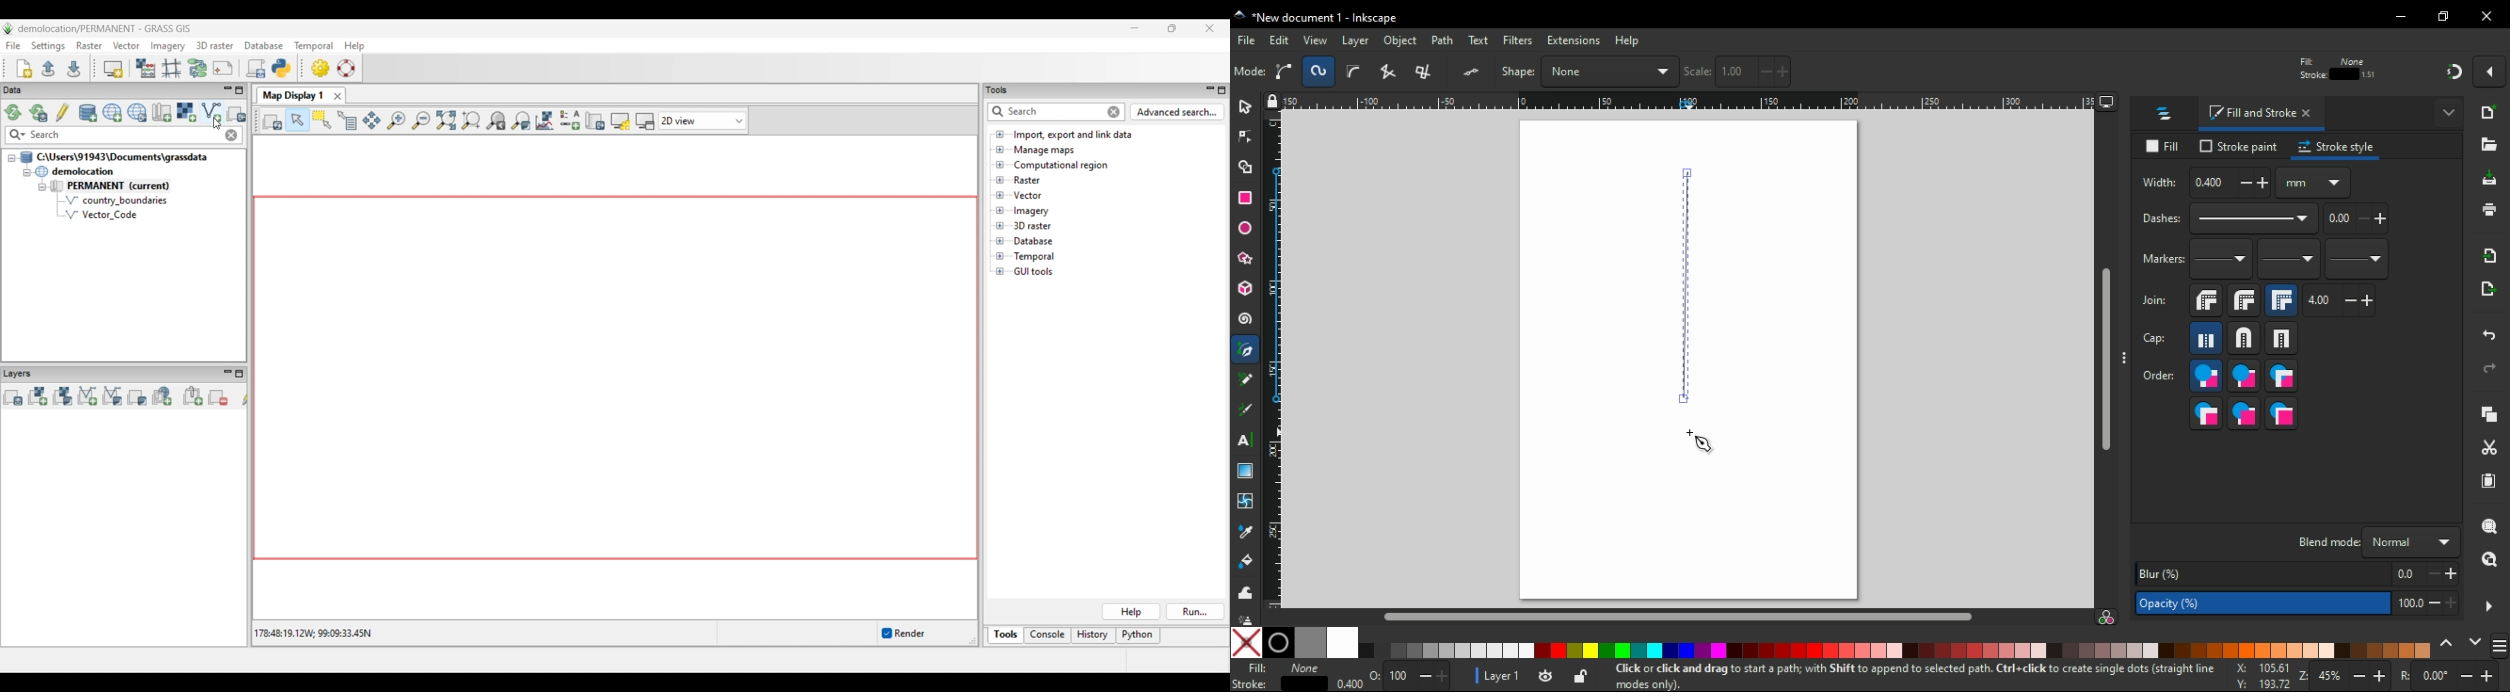 The image size is (2520, 700). What do you see at coordinates (1480, 41) in the screenshot?
I see `text` at bounding box center [1480, 41].